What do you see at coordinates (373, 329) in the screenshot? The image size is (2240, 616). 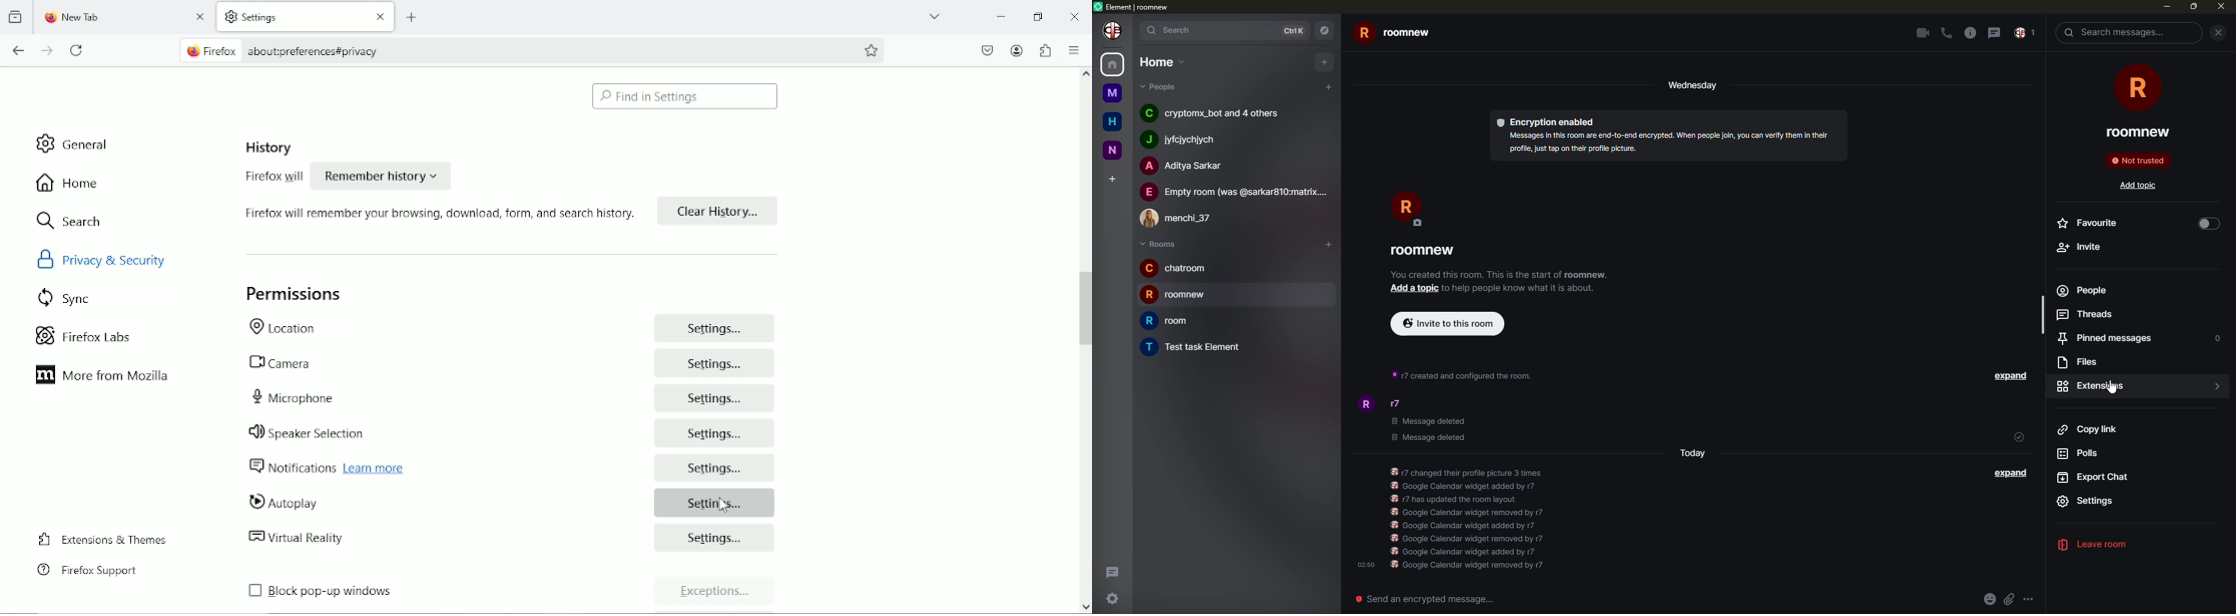 I see `location` at bounding box center [373, 329].